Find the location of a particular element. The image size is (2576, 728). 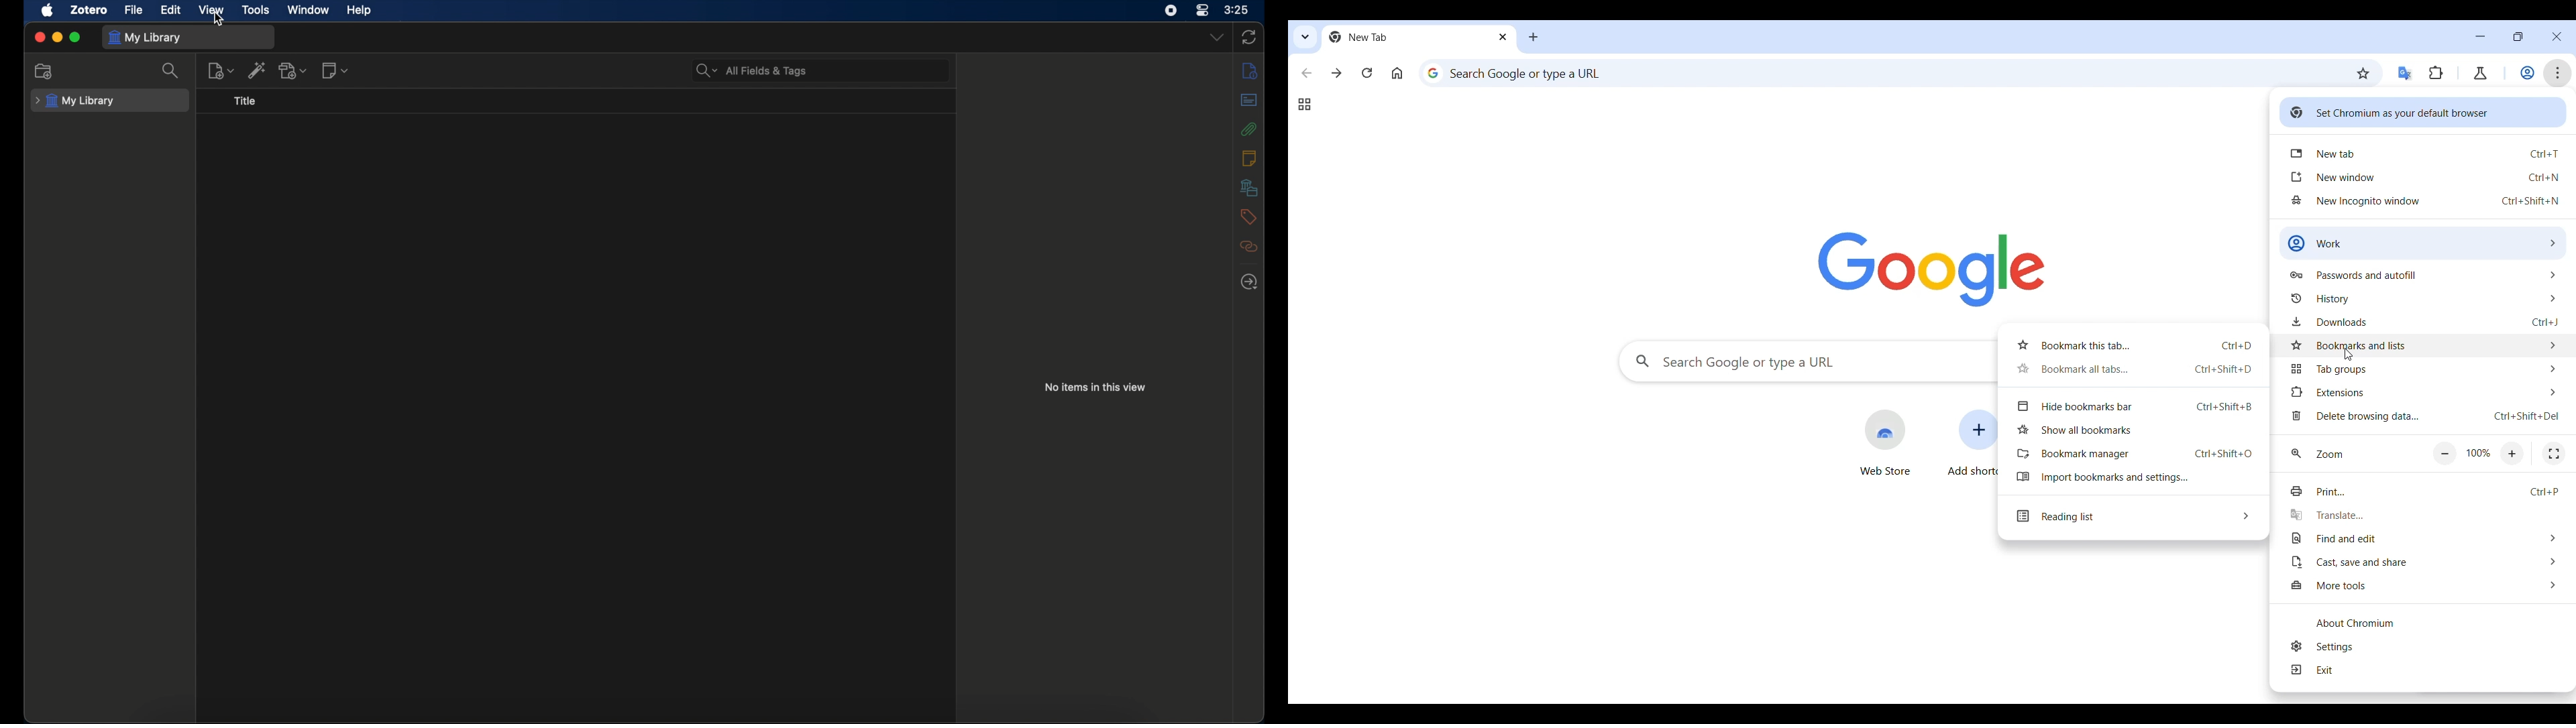

100% is located at coordinates (2479, 454).